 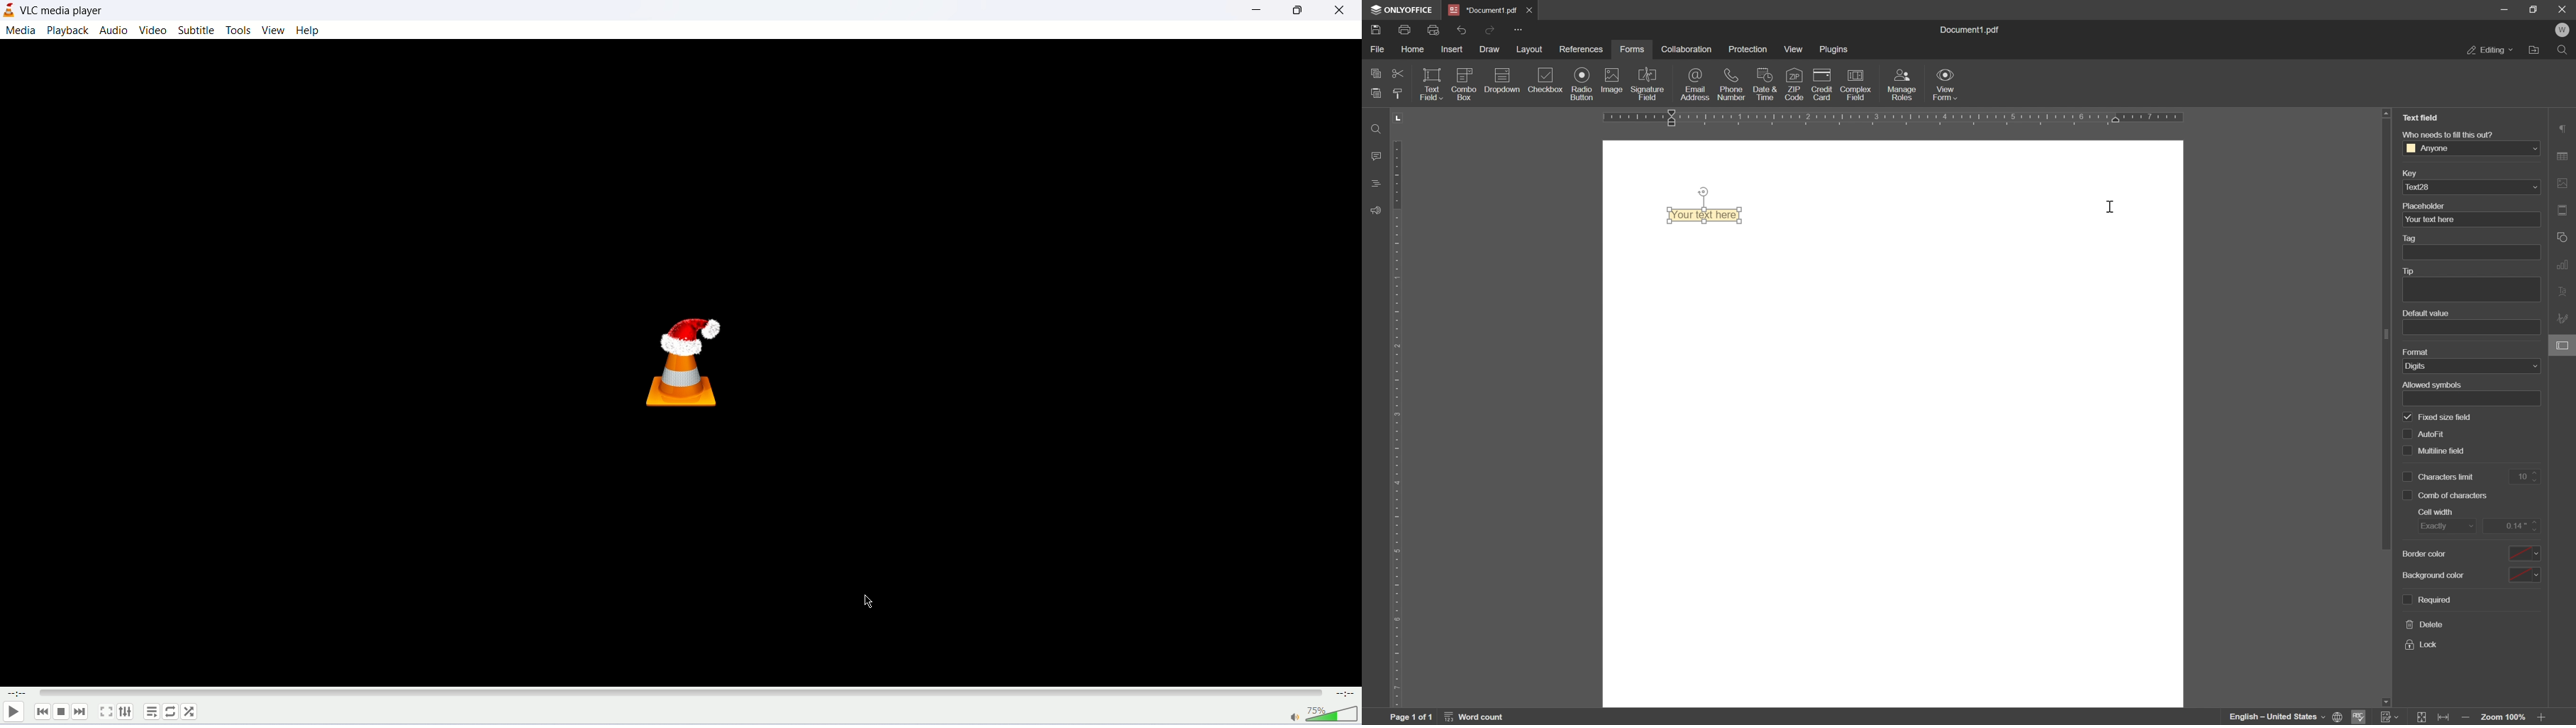 I want to click on scroll bar, so click(x=2386, y=335).